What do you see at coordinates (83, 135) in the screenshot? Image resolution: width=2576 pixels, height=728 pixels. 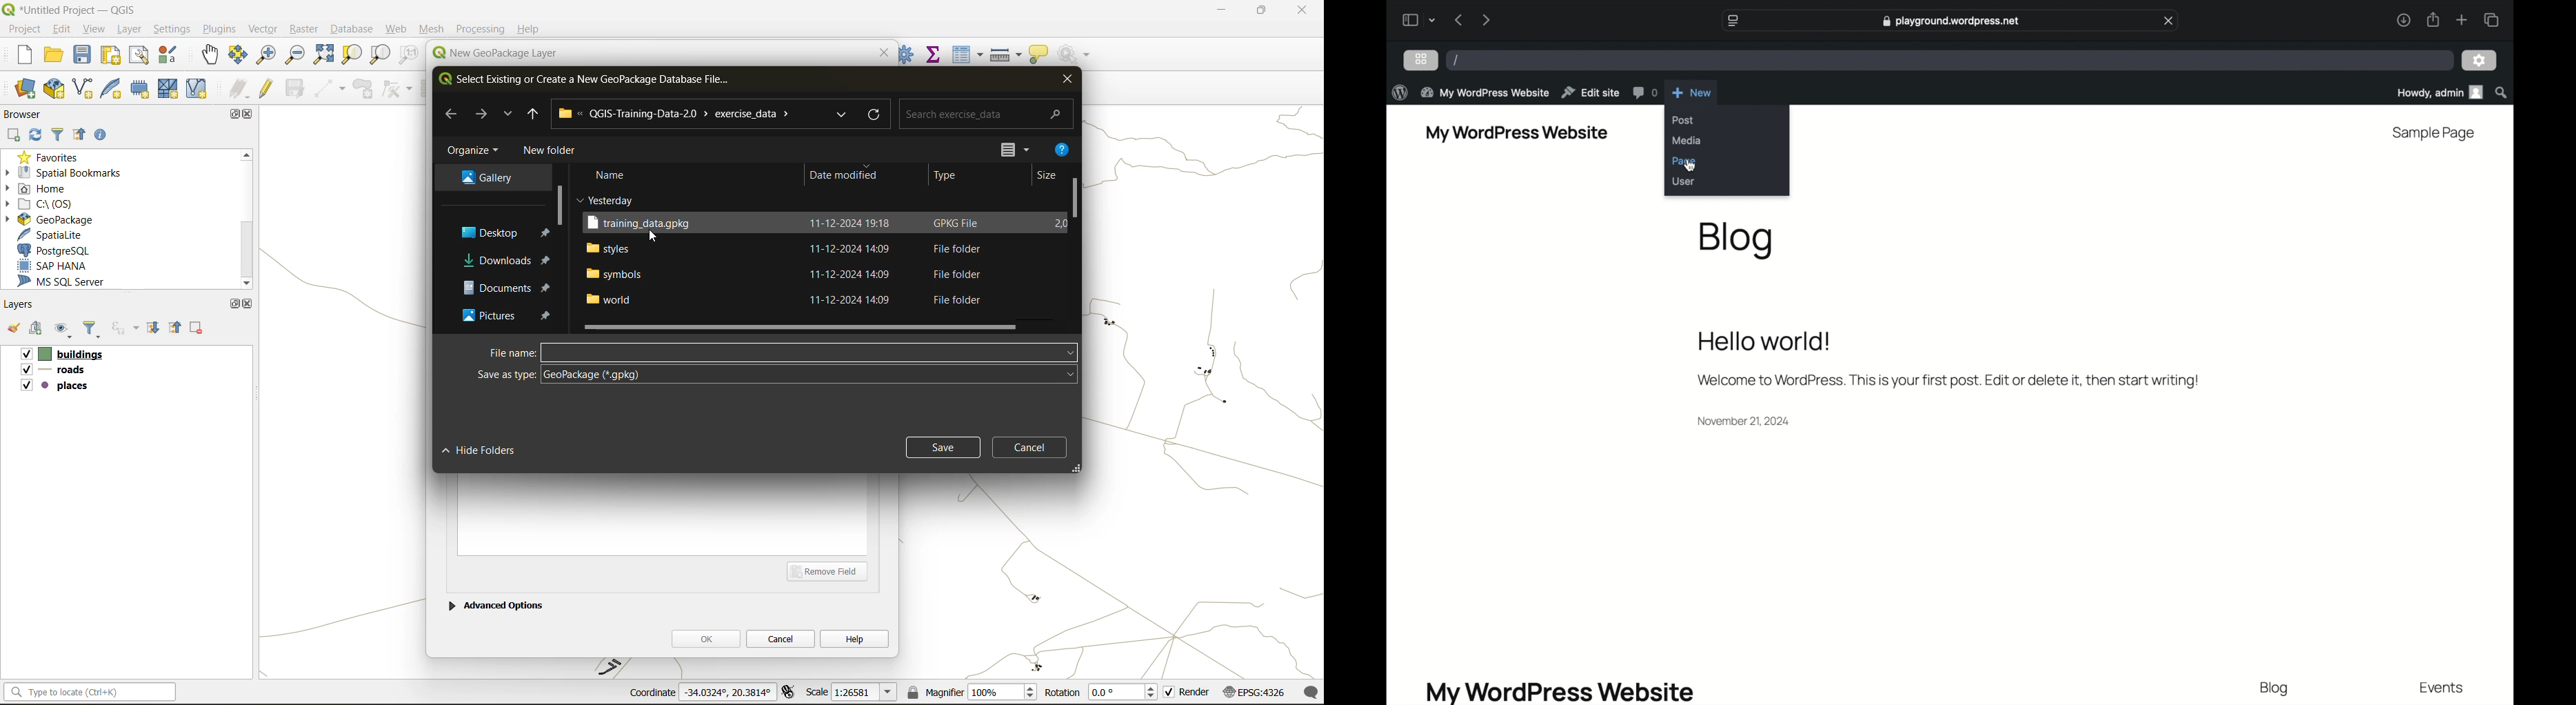 I see `collapse all` at bounding box center [83, 135].